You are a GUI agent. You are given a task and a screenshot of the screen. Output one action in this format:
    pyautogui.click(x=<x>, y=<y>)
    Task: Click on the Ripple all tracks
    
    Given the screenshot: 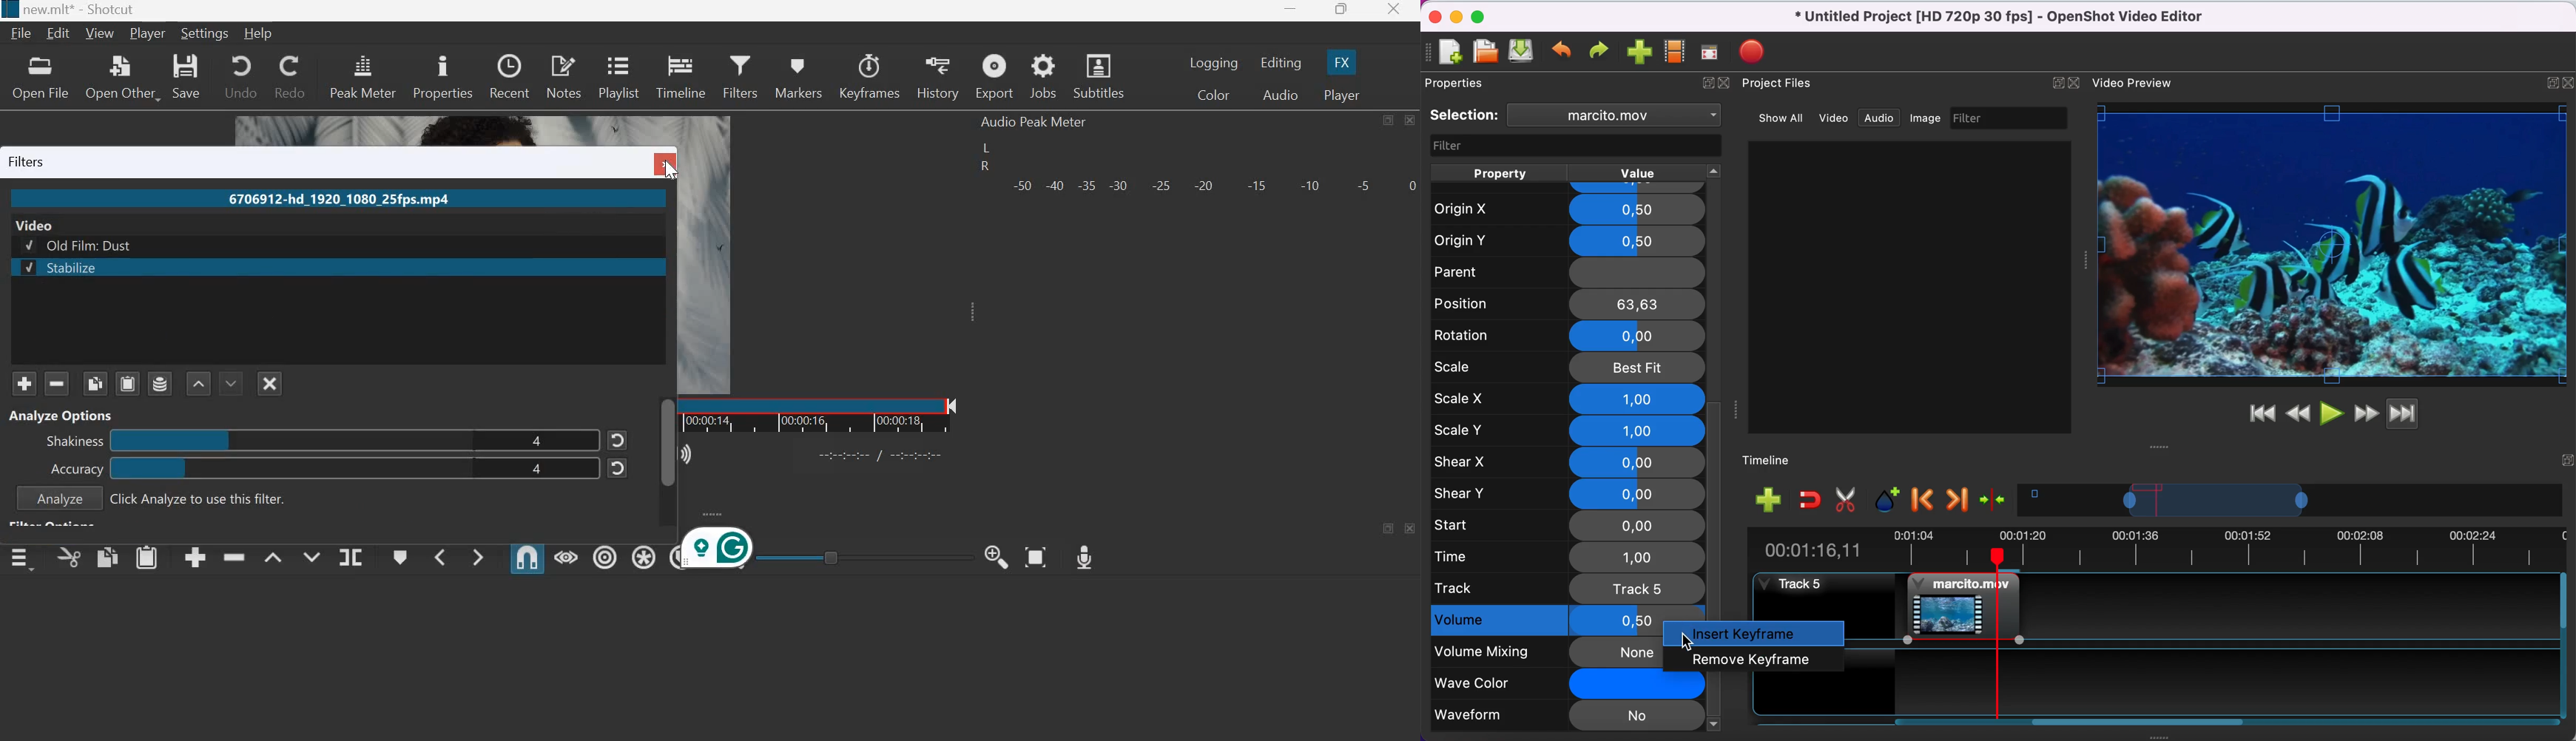 What is the action you would take?
    pyautogui.click(x=644, y=555)
    